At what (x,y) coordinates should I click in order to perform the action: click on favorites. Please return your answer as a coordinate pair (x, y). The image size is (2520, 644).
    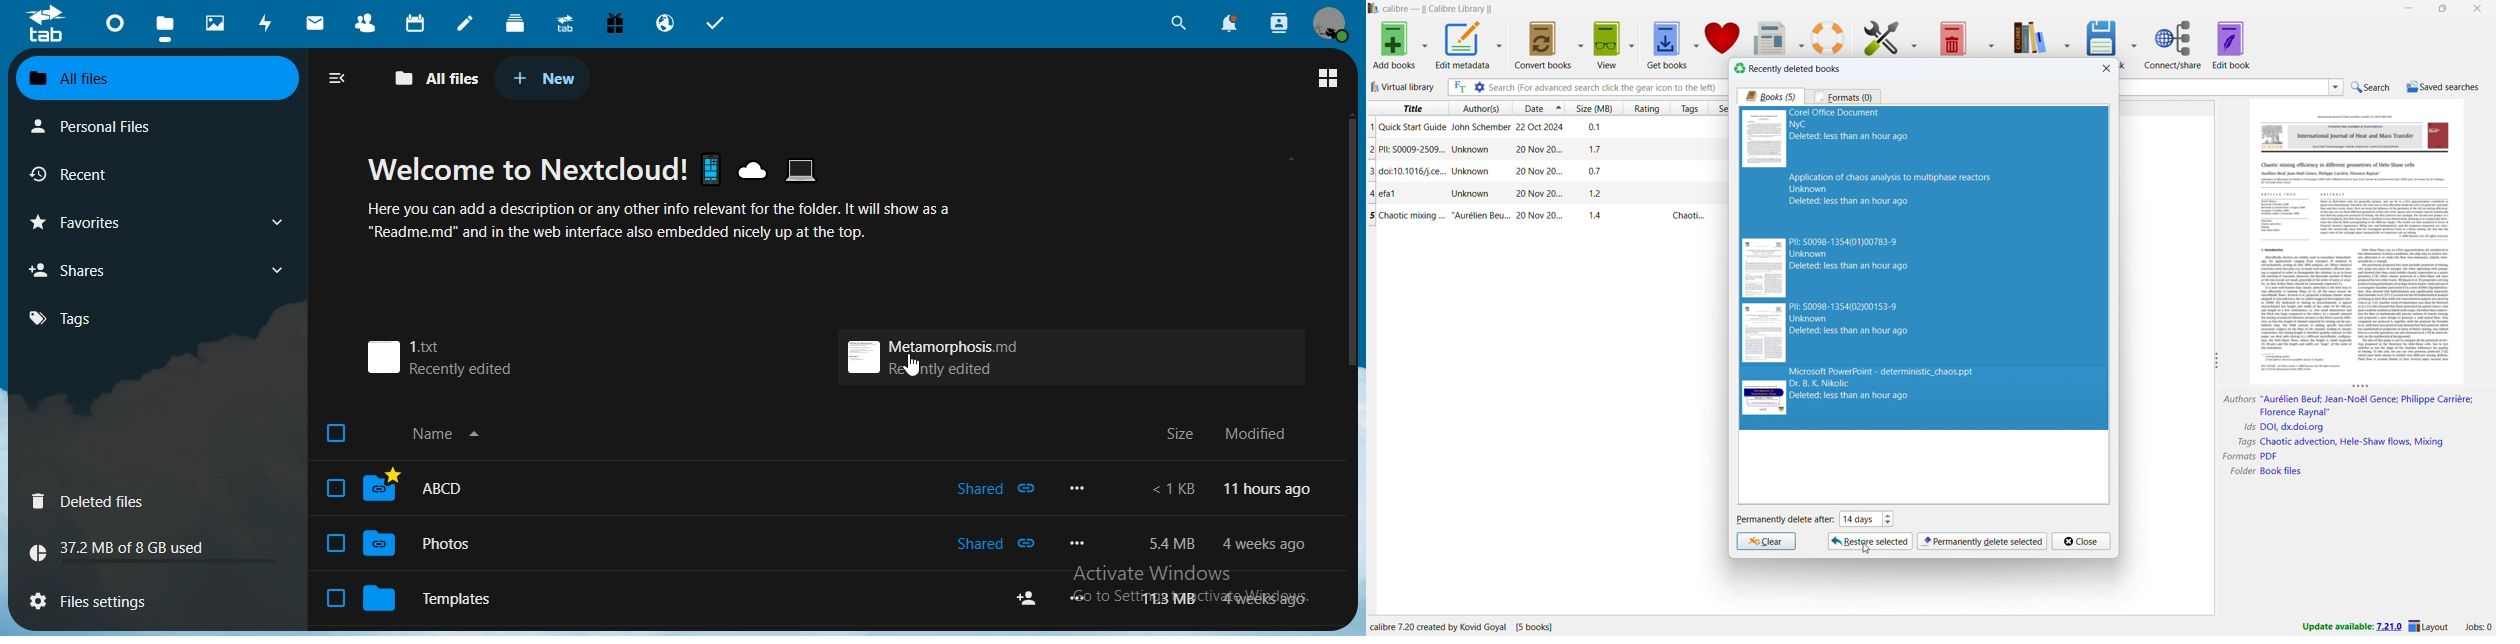
    Looking at the image, I should click on (88, 224).